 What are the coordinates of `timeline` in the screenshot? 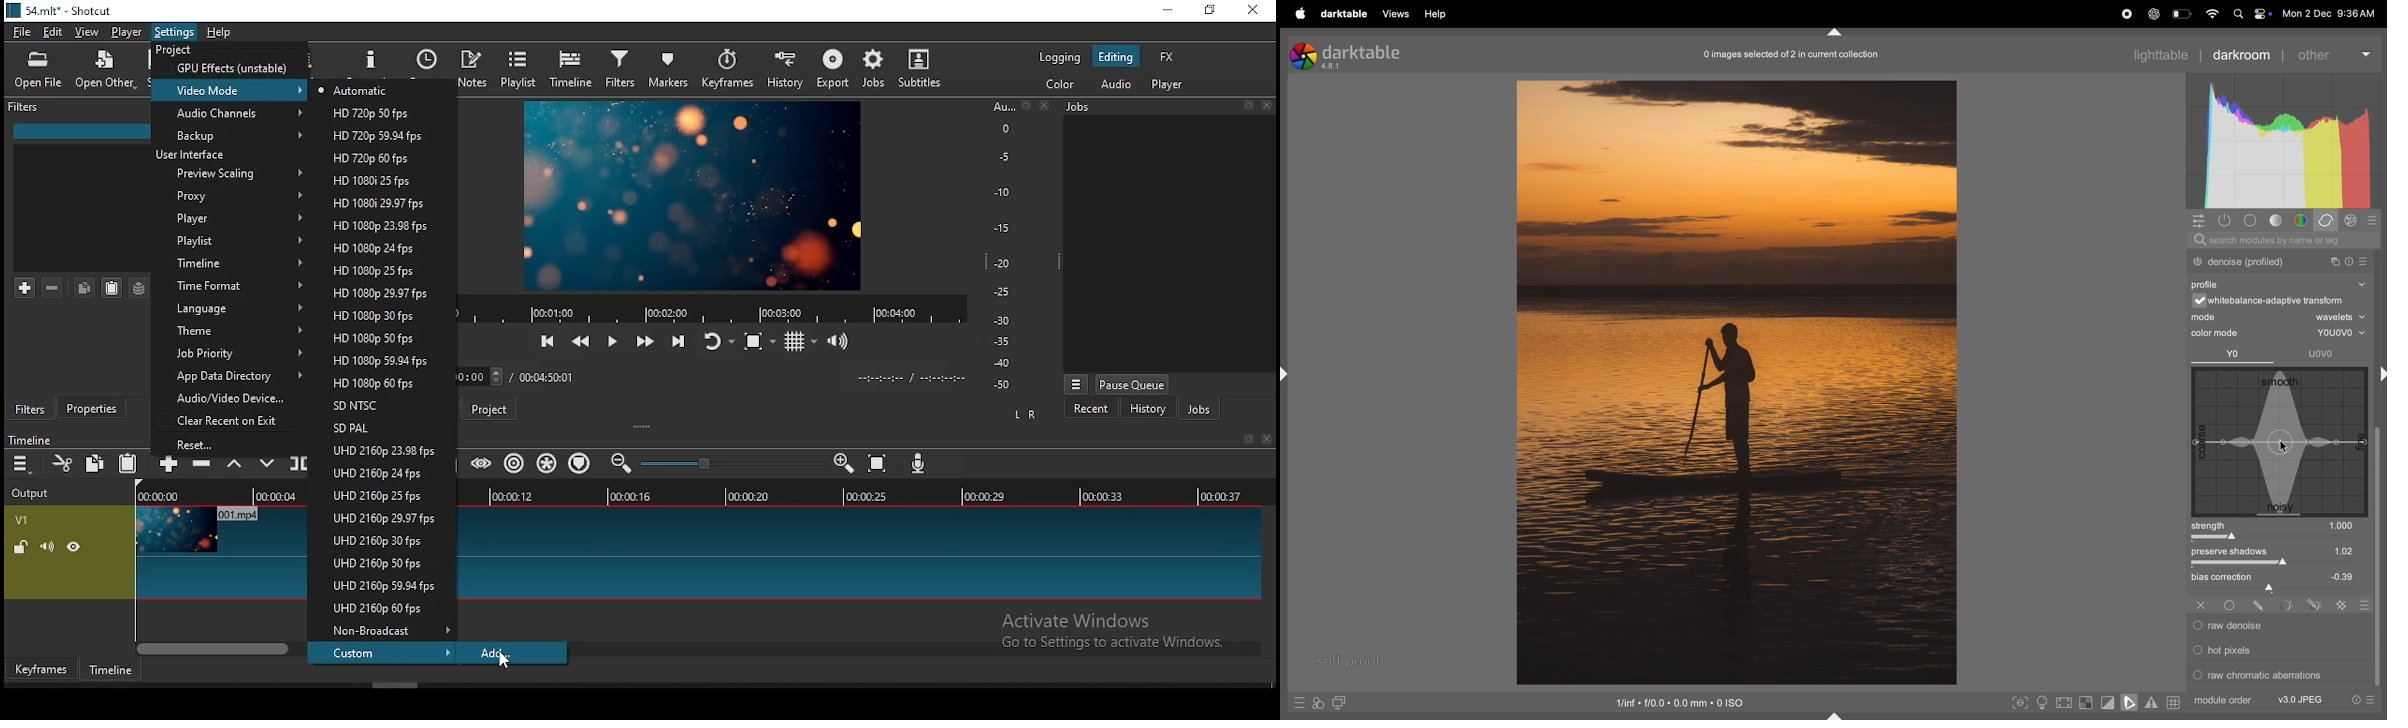 It's located at (29, 440).